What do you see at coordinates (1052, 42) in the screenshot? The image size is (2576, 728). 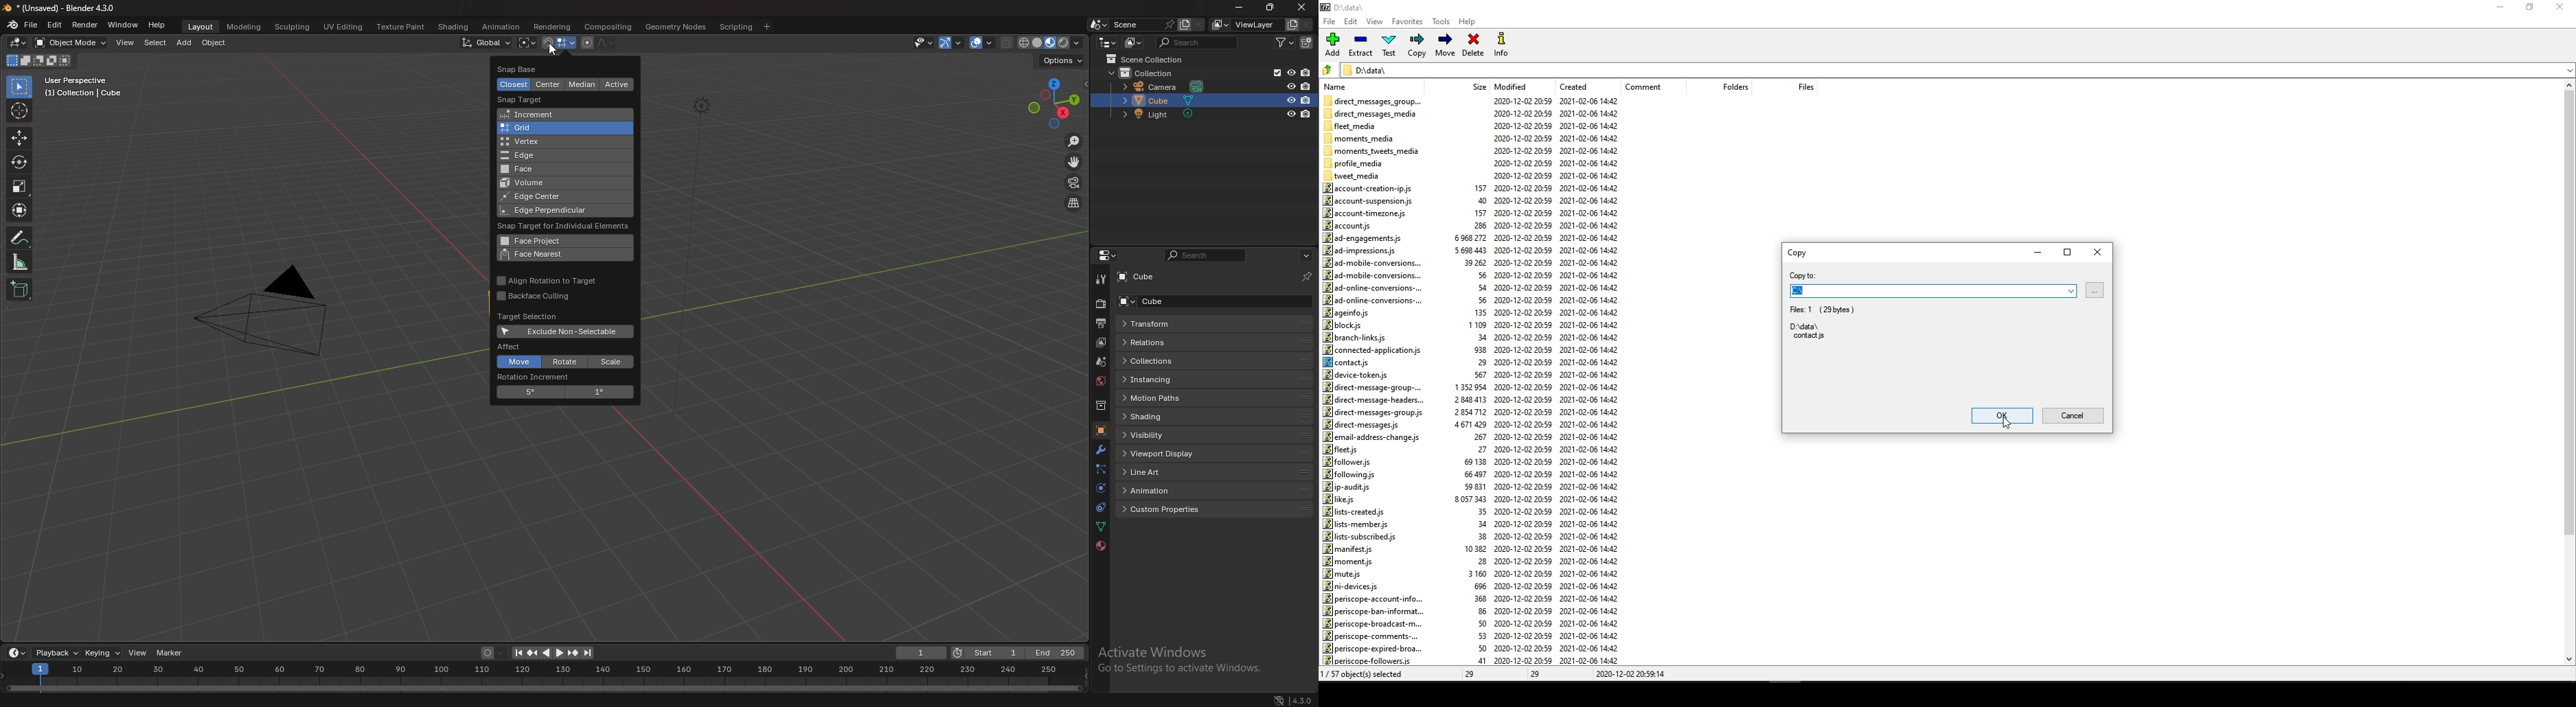 I see `viewport shading` at bounding box center [1052, 42].